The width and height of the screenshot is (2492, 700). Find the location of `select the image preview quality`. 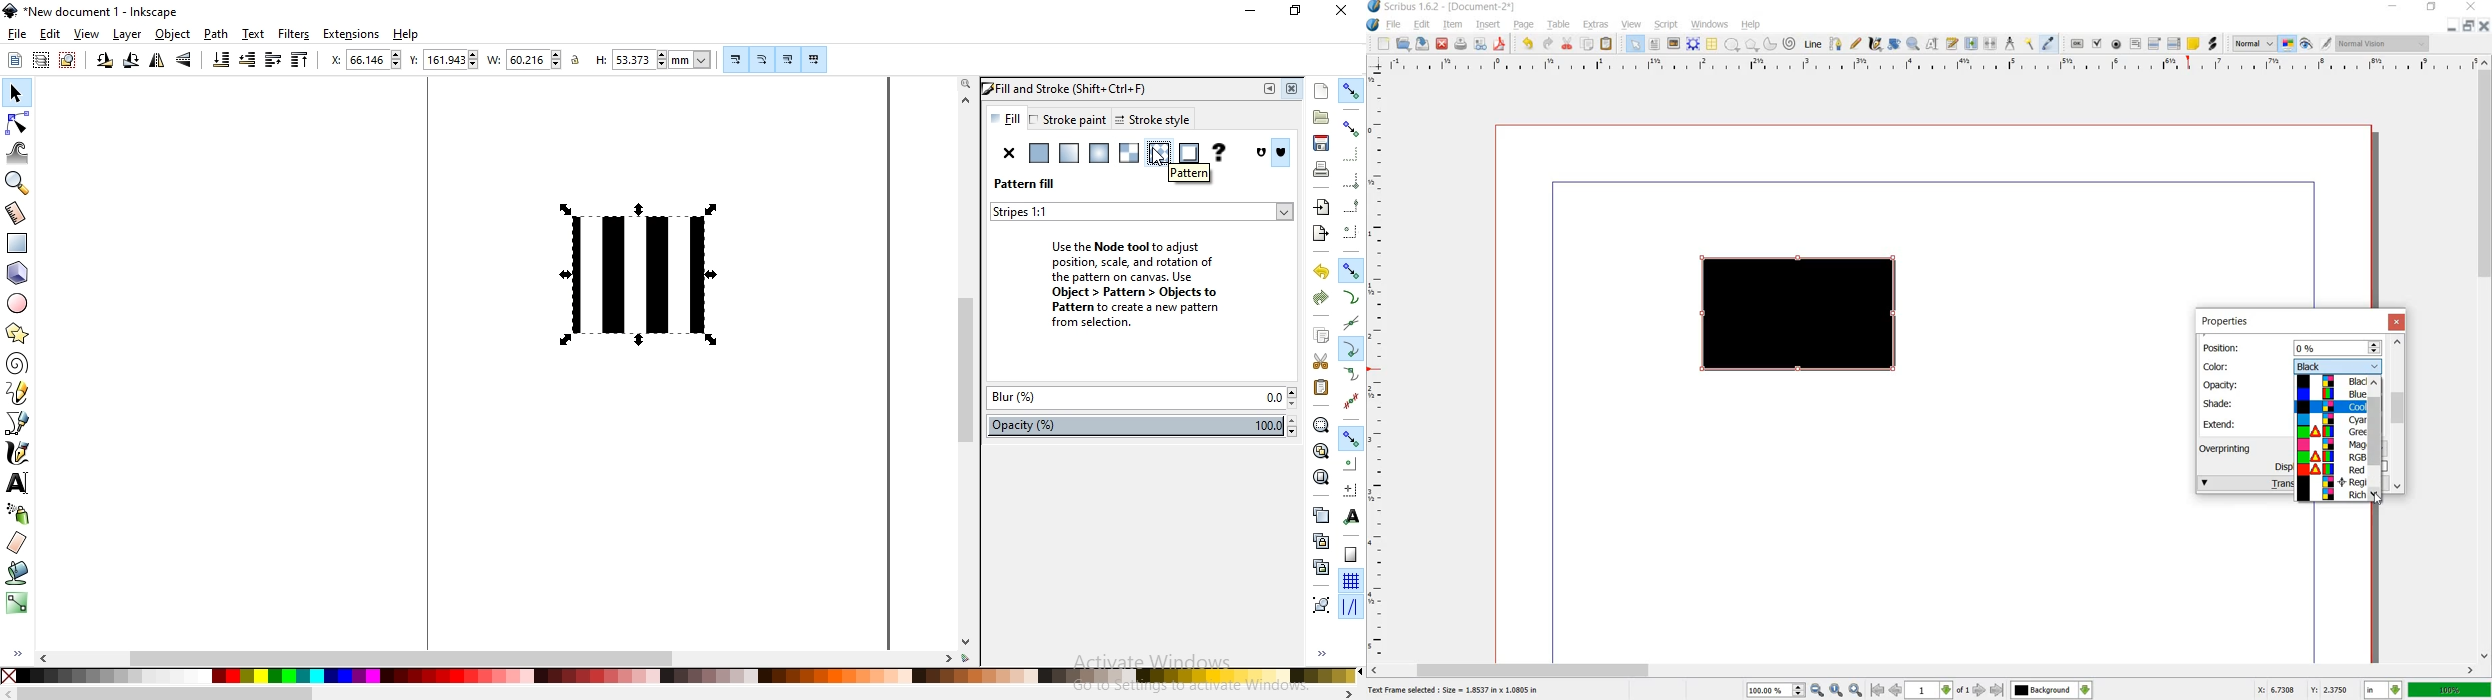

select the image preview quality is located at coordinates (2254, 44).